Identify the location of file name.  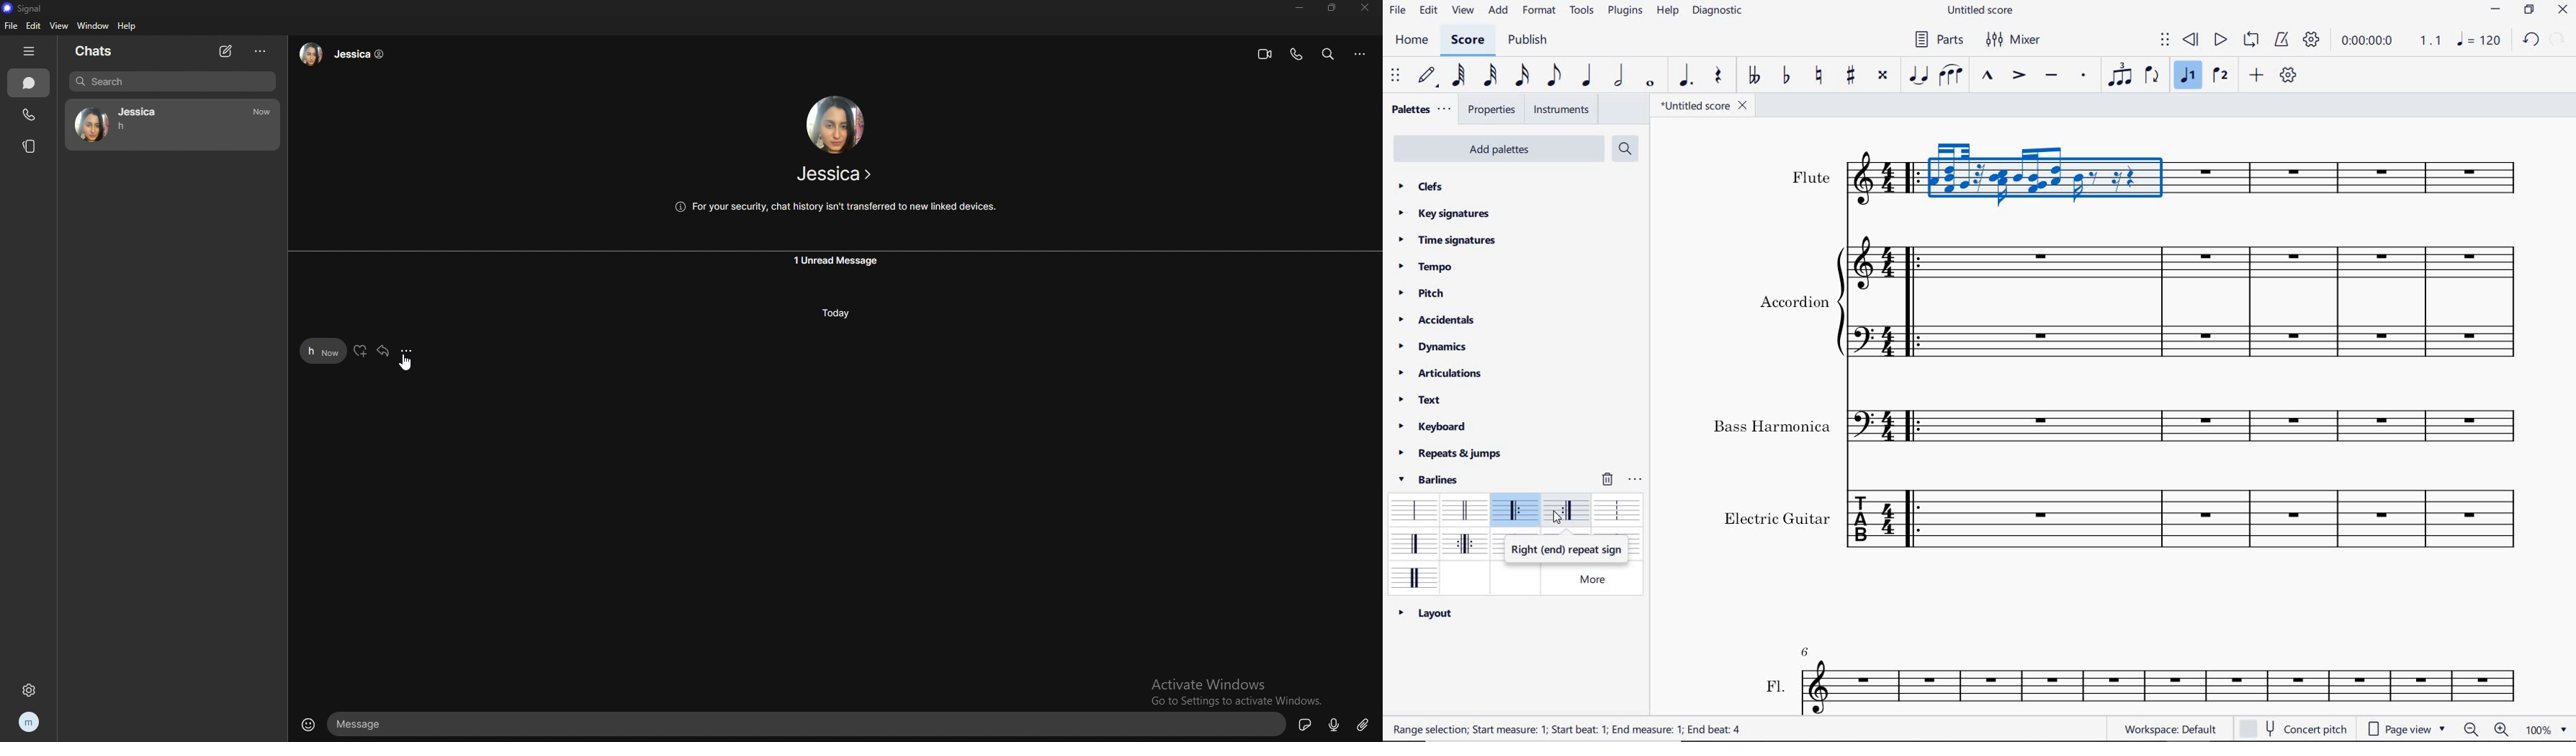
(1706, 107).